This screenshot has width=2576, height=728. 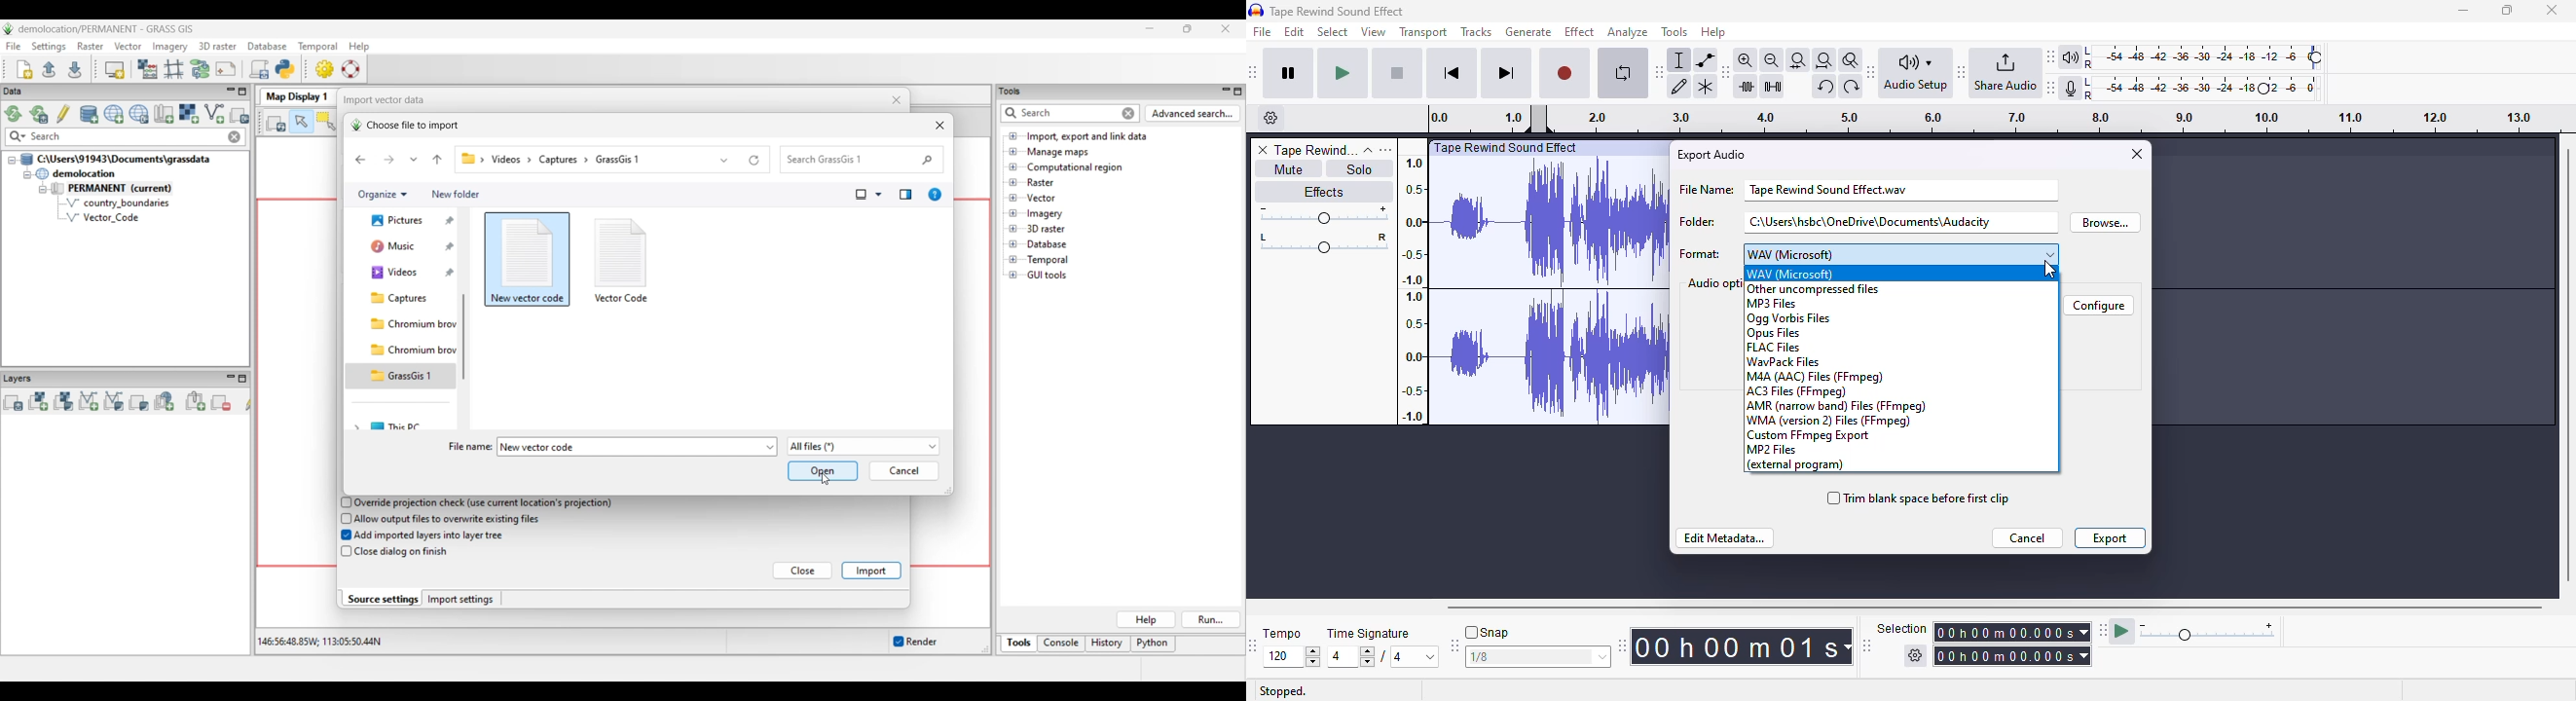 What do you see at coordinates (1337, 11) in the screenshot?
I see `title` at bounding box center [1337, 11].